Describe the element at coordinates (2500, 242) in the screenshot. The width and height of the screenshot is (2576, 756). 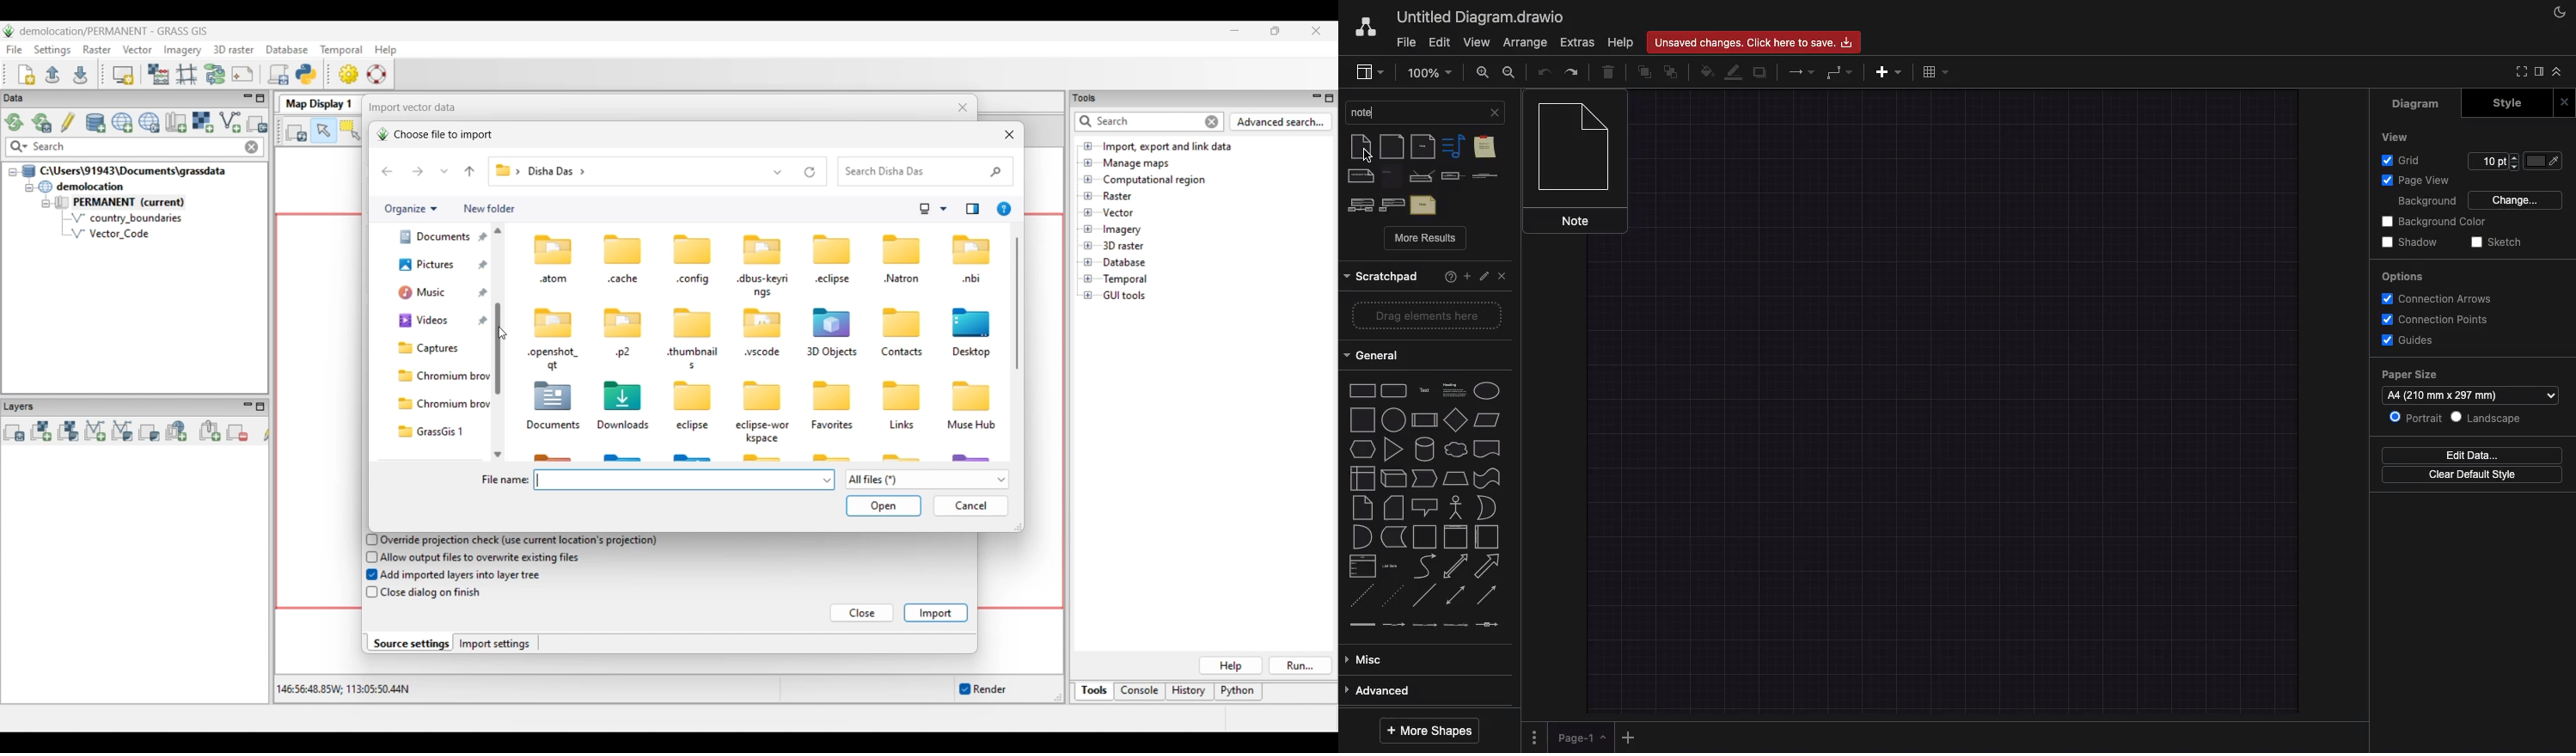
I see `Sketch` at that location.